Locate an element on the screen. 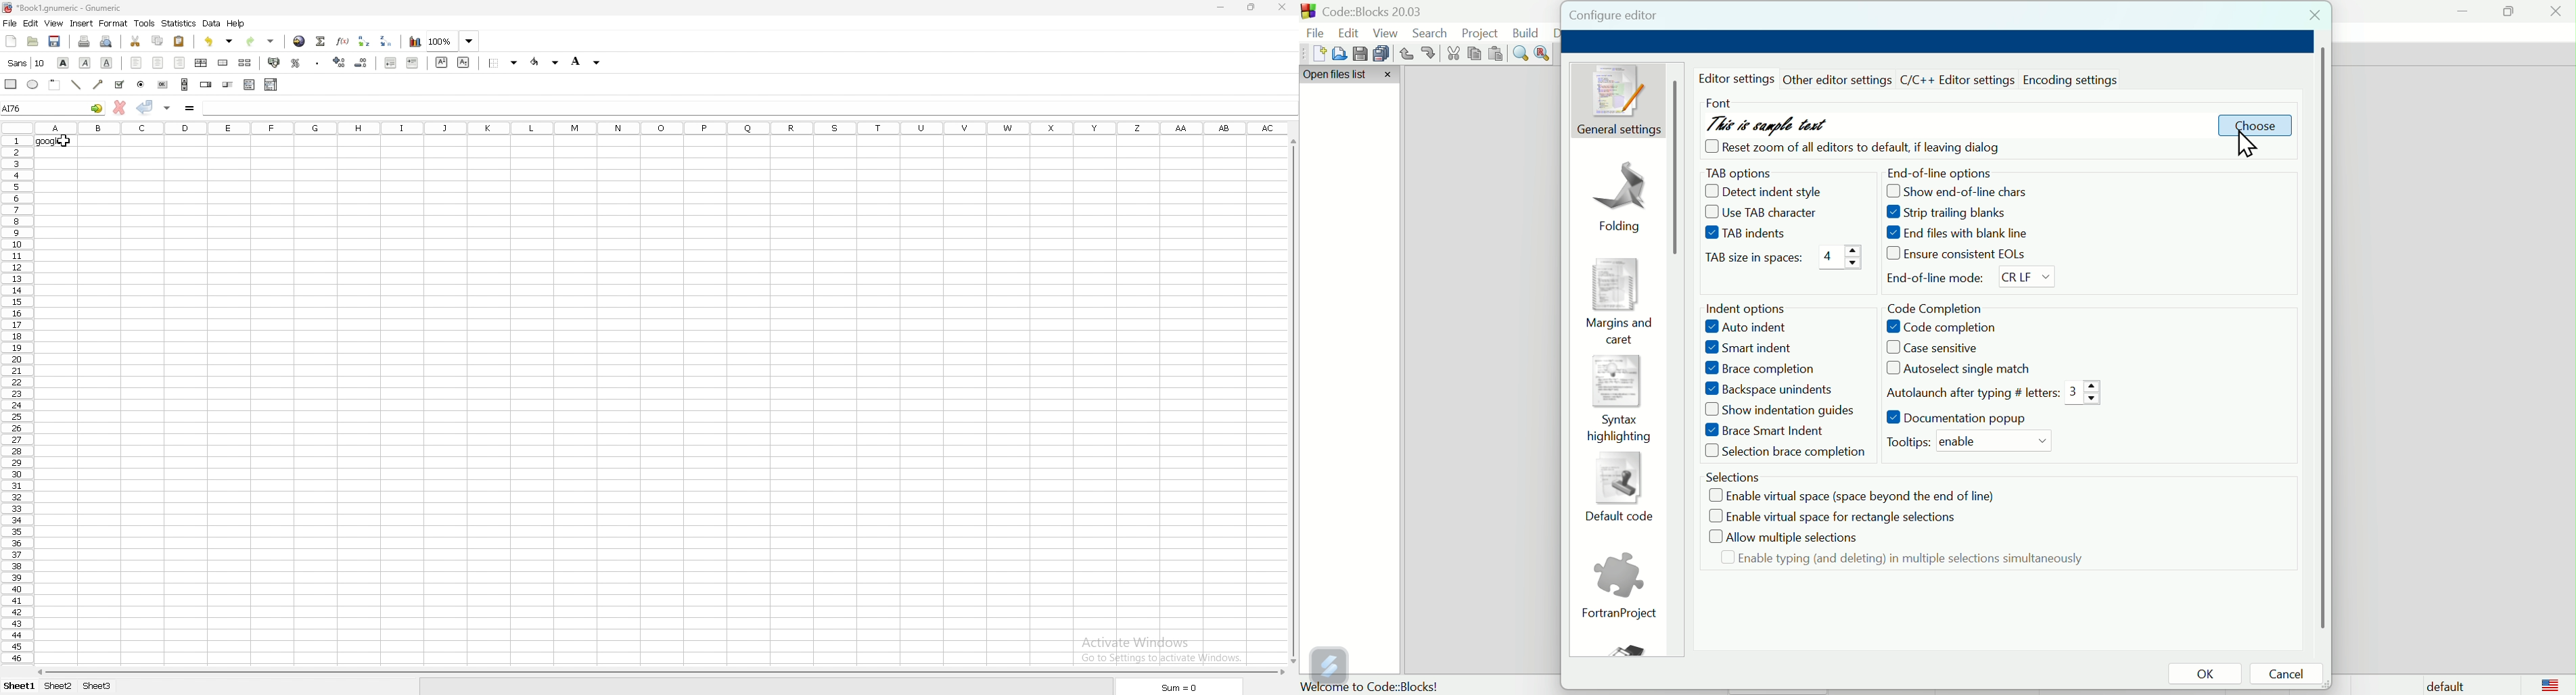 The height and width of the screenshot is (700, 2576). Smart Indent is located at coordinates (1754, 345).